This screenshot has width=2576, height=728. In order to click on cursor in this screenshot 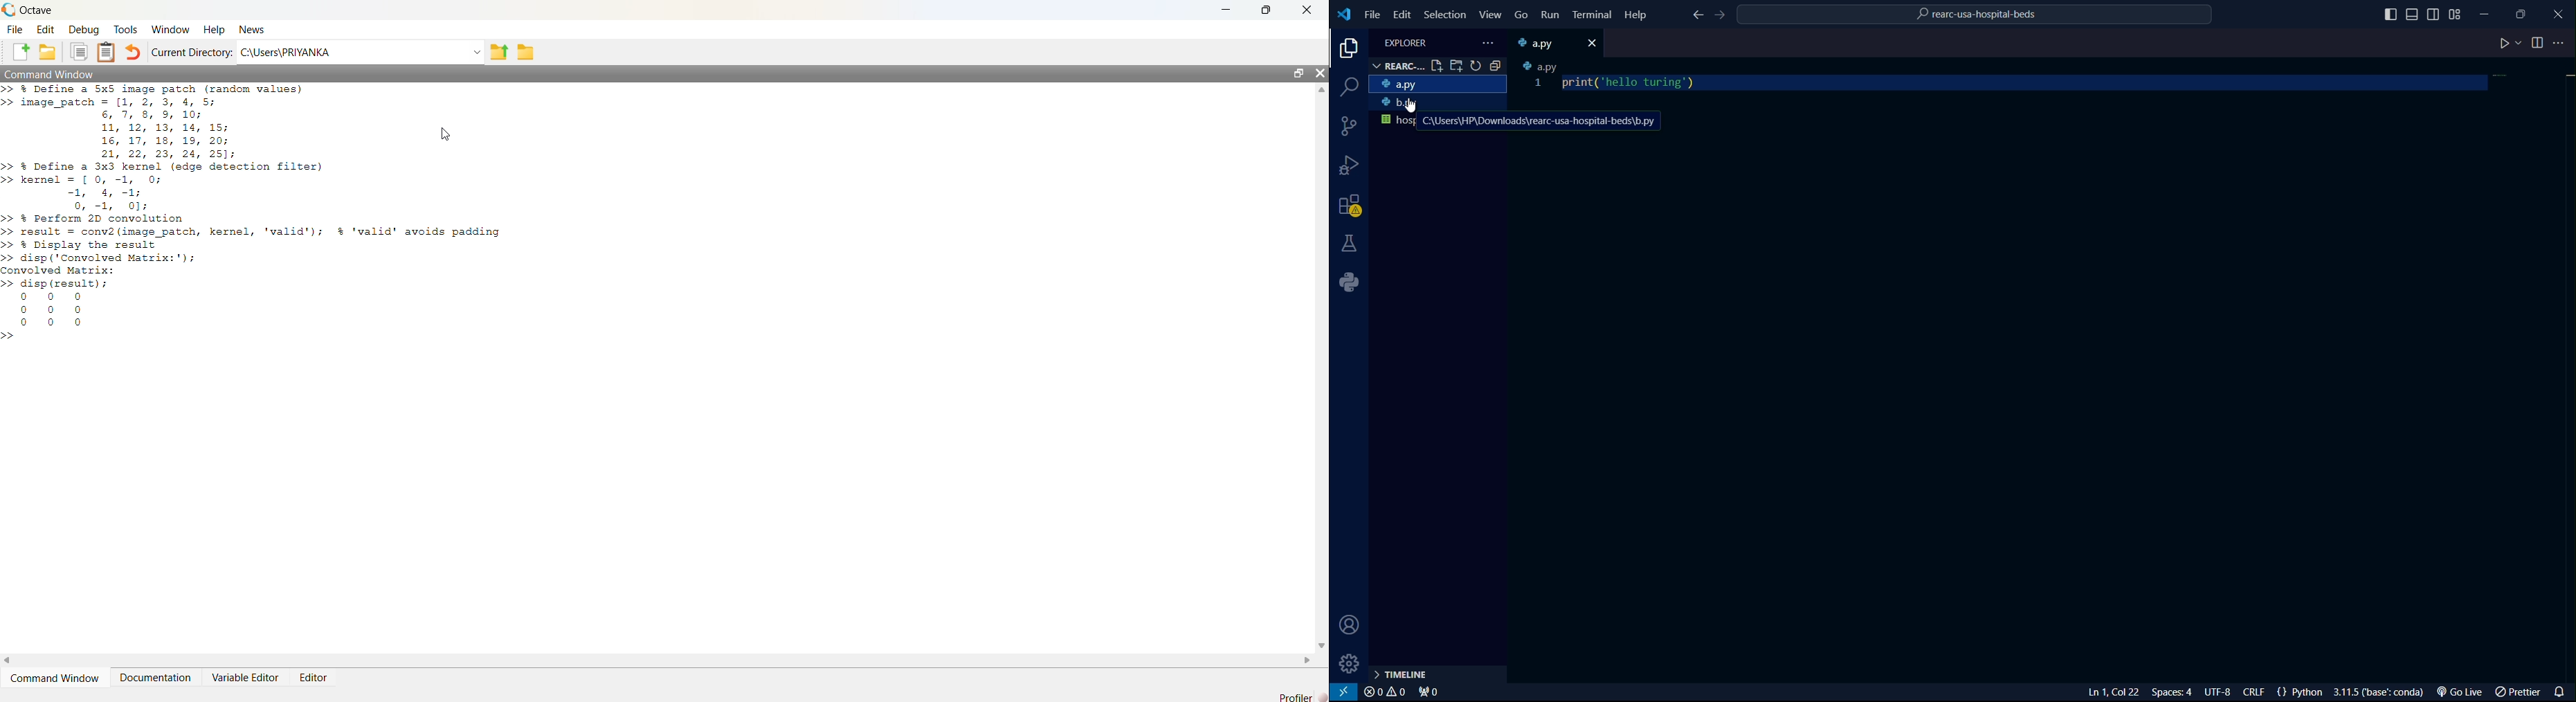, I will do `click(1409, 106)`.